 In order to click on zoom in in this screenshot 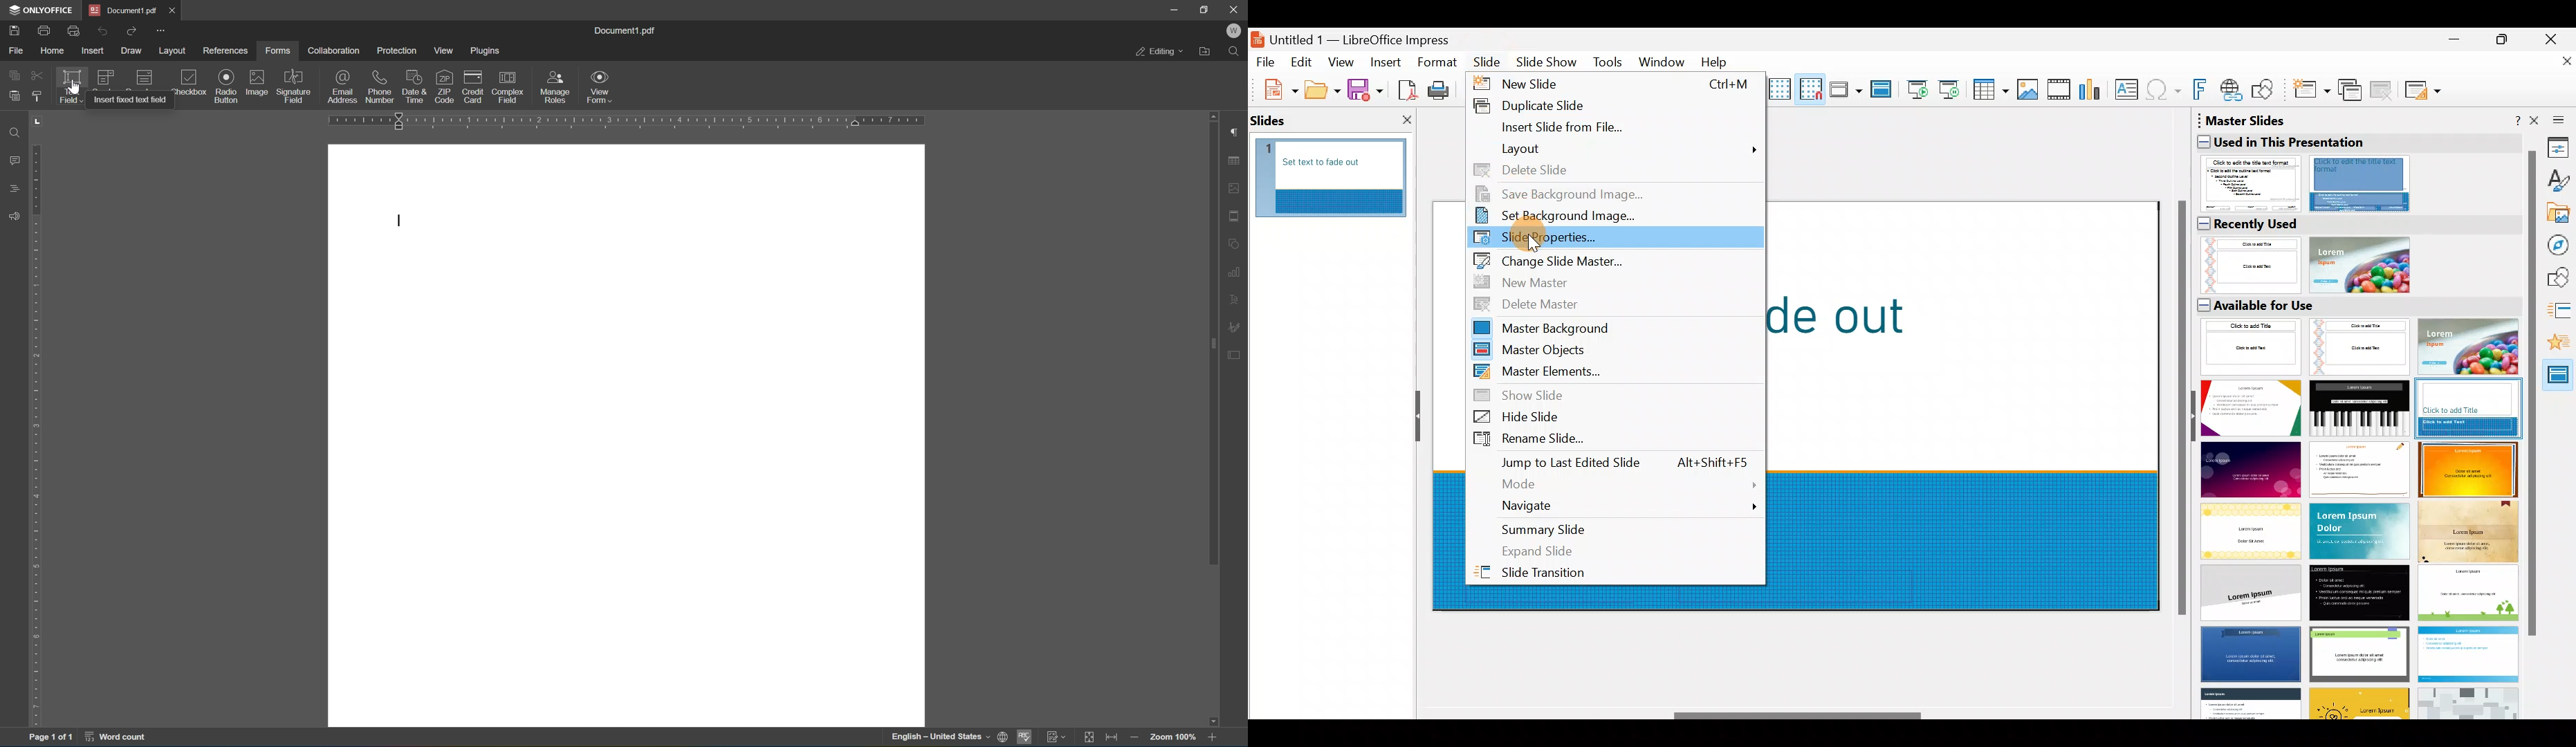, I will do `click(1217, 740)`.